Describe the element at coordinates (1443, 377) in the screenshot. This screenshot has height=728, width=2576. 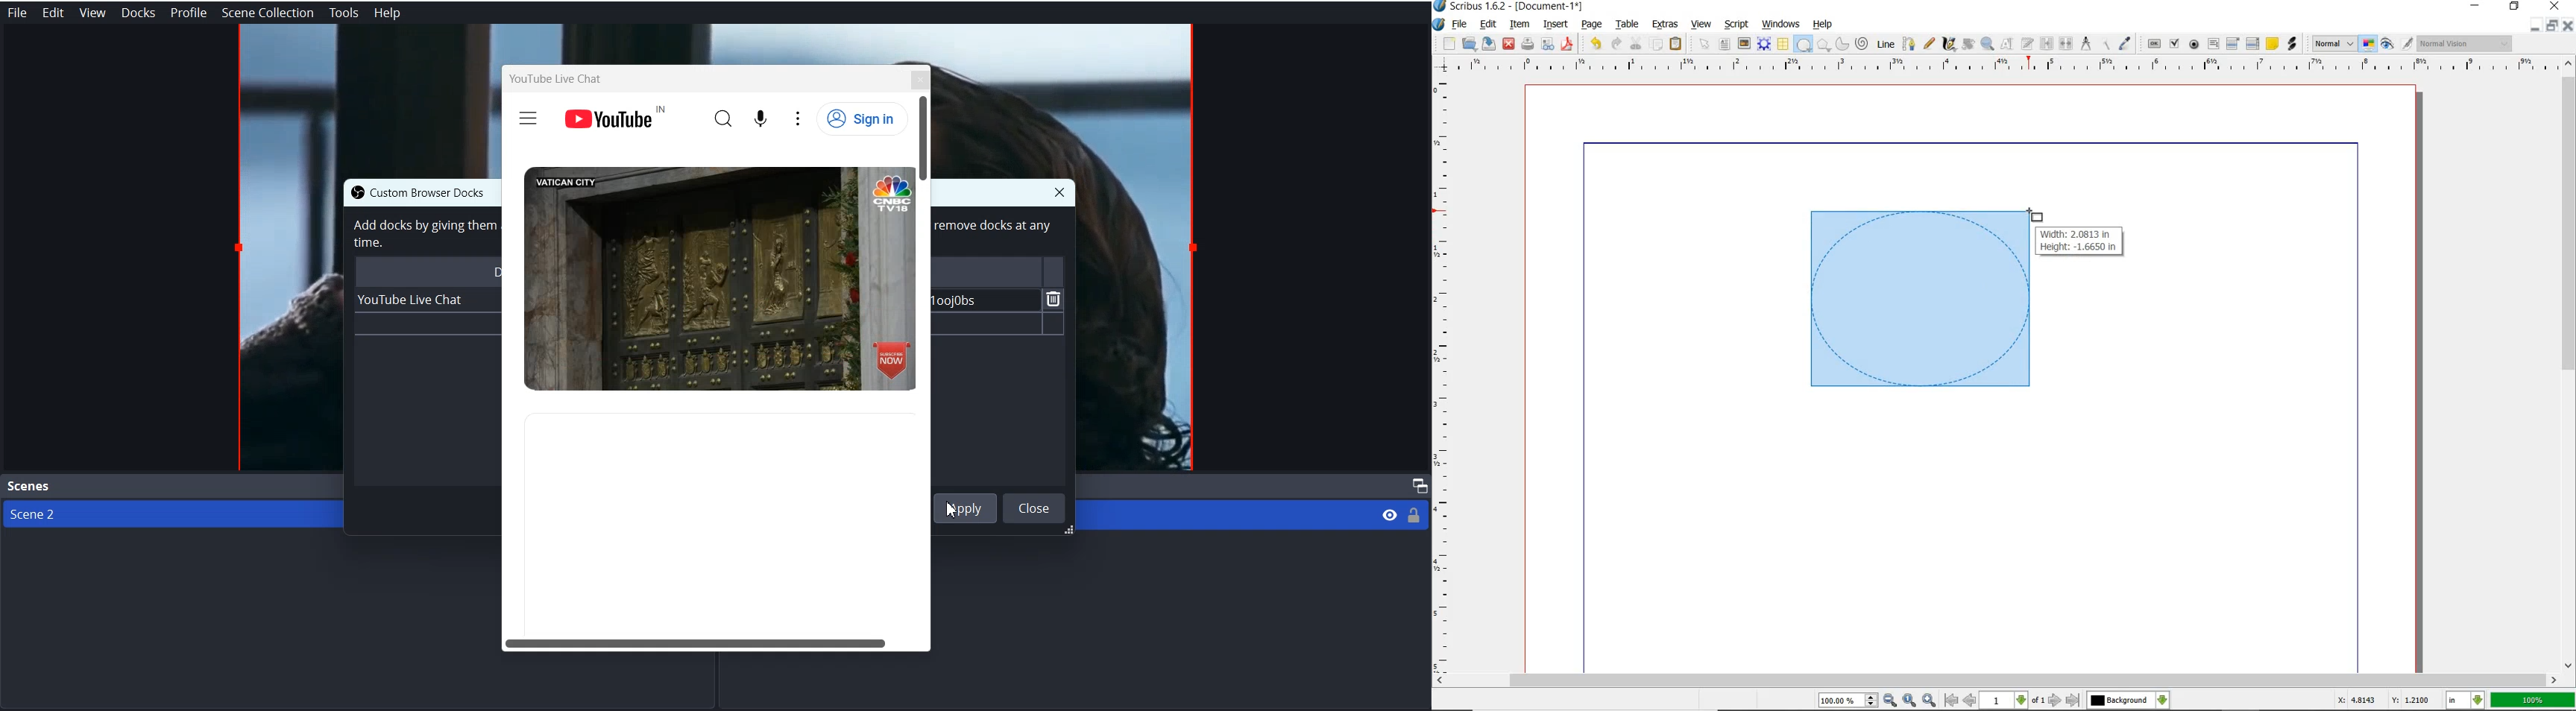
I see `RULER` at that location.